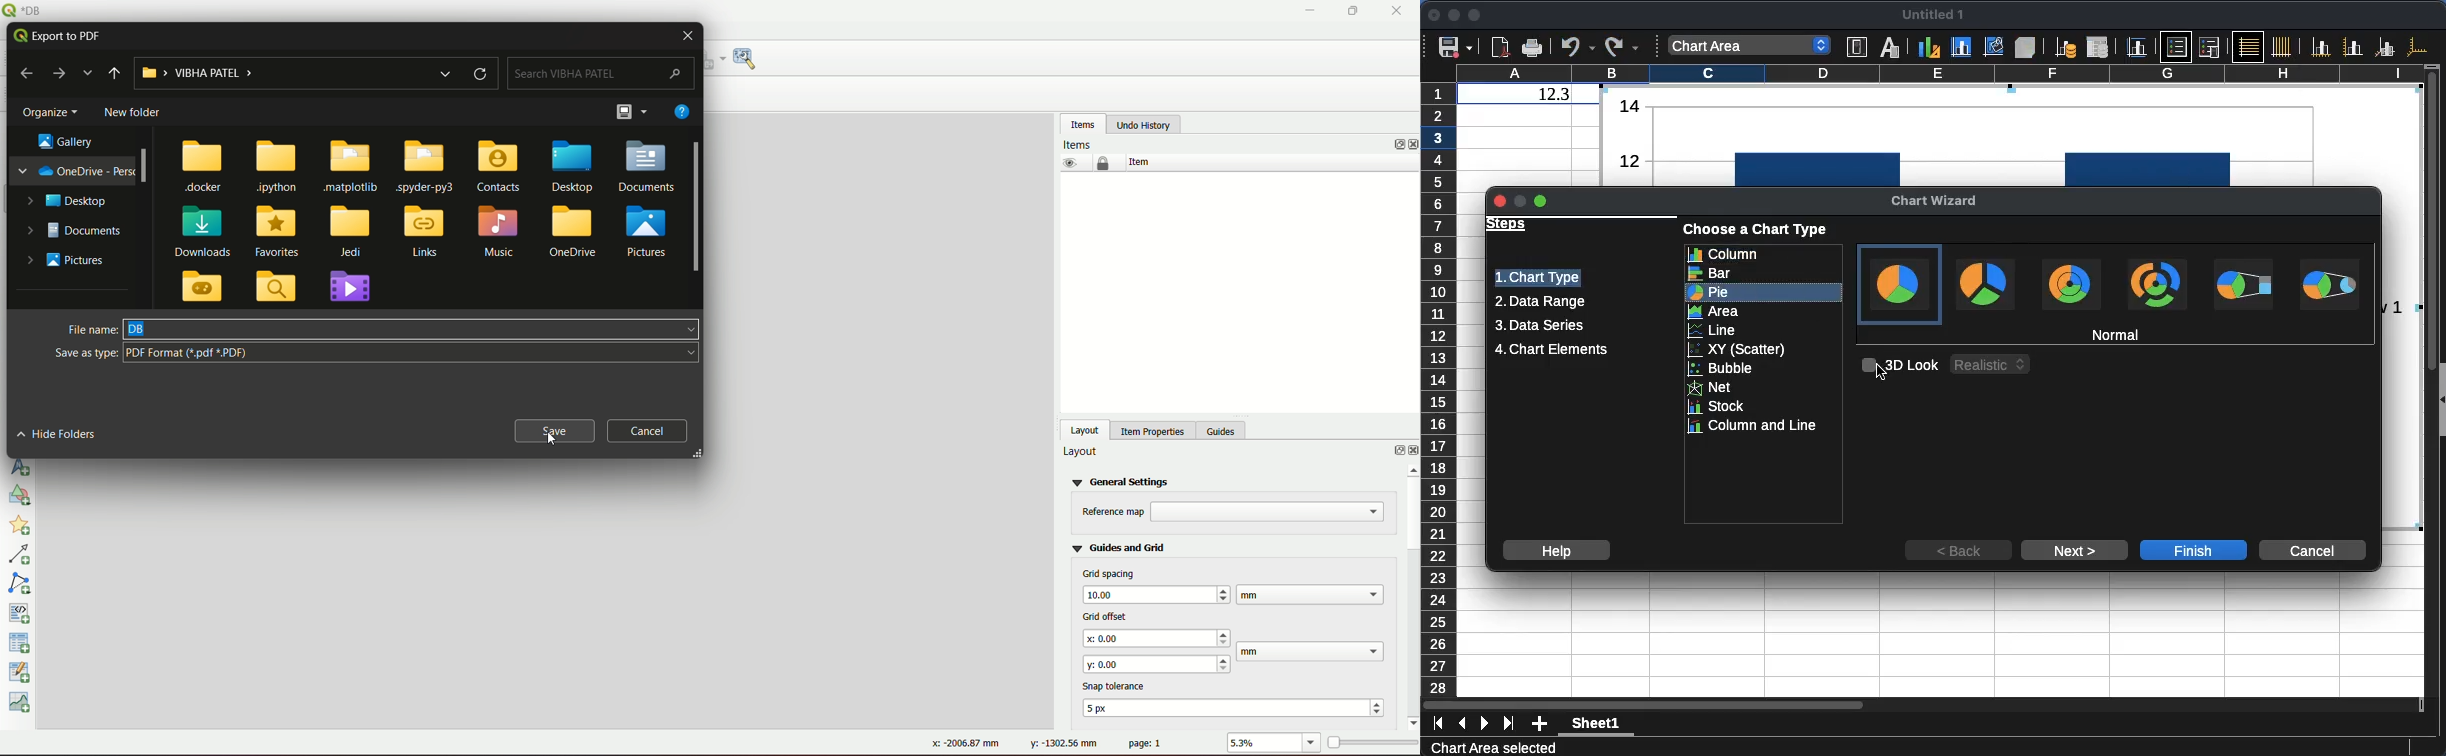 Image resolution: width=2464 pixels, height=756 pixels. Describe the element at coordinates (2432, 225) in the screenshot. I see `Vertical slide bar` at that location.